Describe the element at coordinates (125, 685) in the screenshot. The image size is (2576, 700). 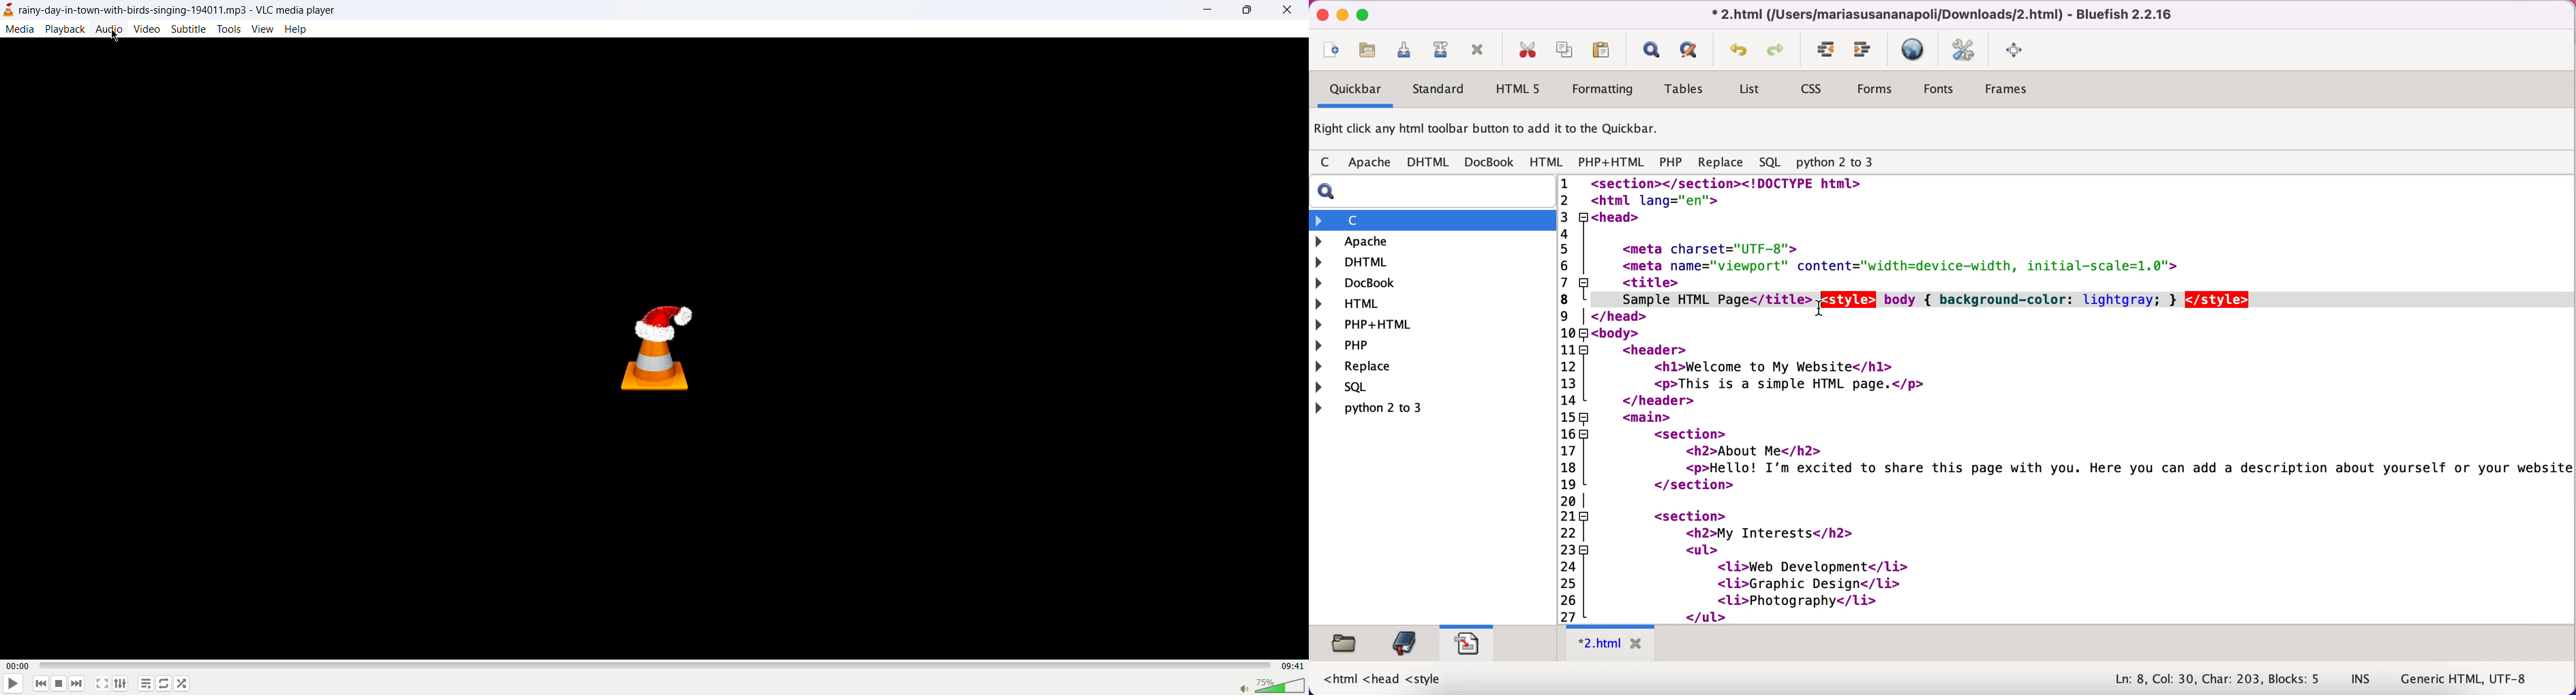
I see `extended settings` at that location.